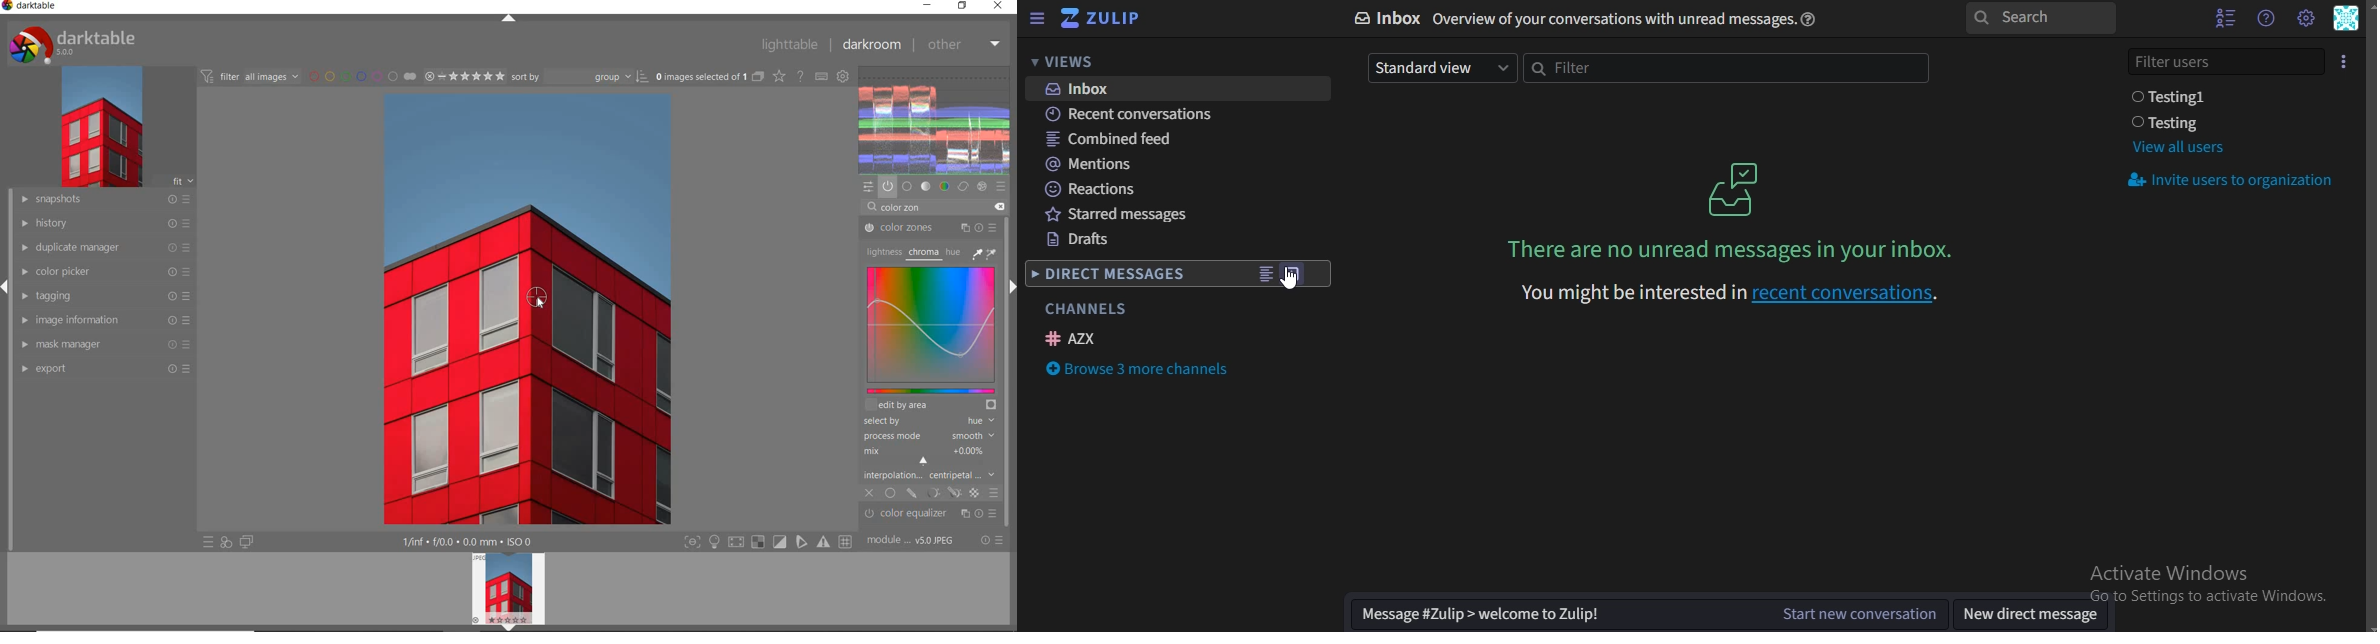 The height and width of the screenshot is (644, 2380). I want to click on quick access for applying any of your styles, so click(226, 542).